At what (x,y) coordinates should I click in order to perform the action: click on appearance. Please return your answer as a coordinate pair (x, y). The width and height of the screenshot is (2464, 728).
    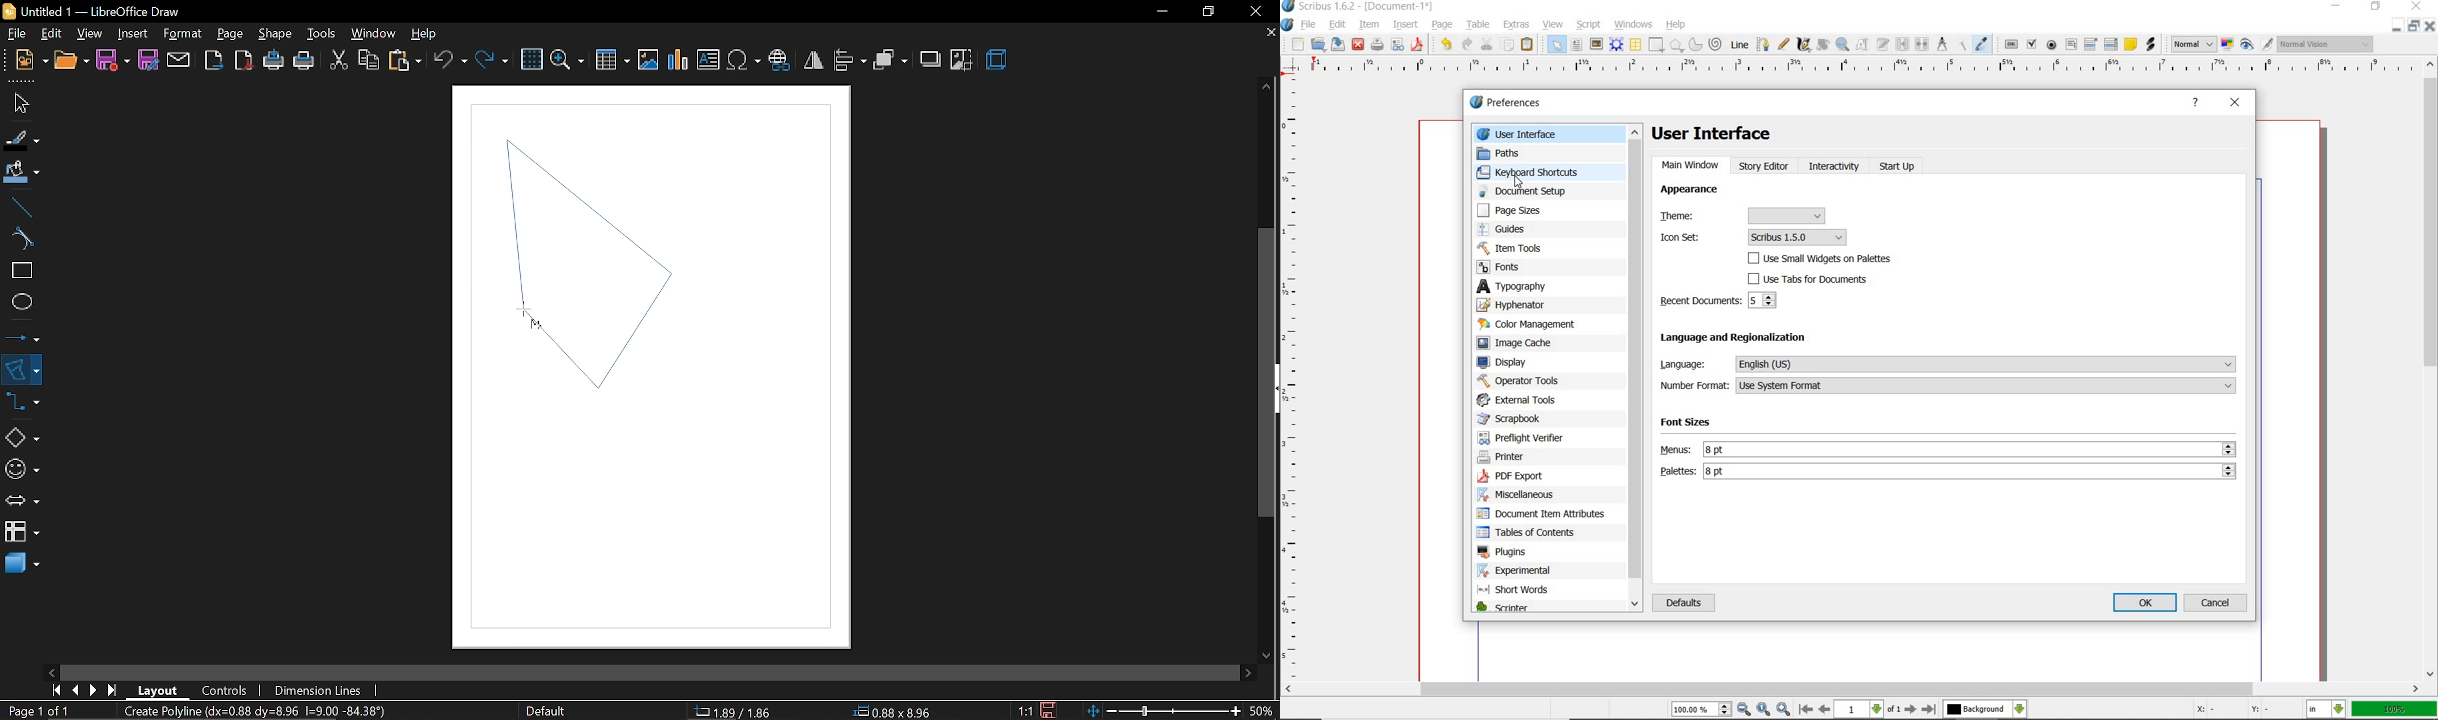
    Looking at the image, I should click on (1709, 192).